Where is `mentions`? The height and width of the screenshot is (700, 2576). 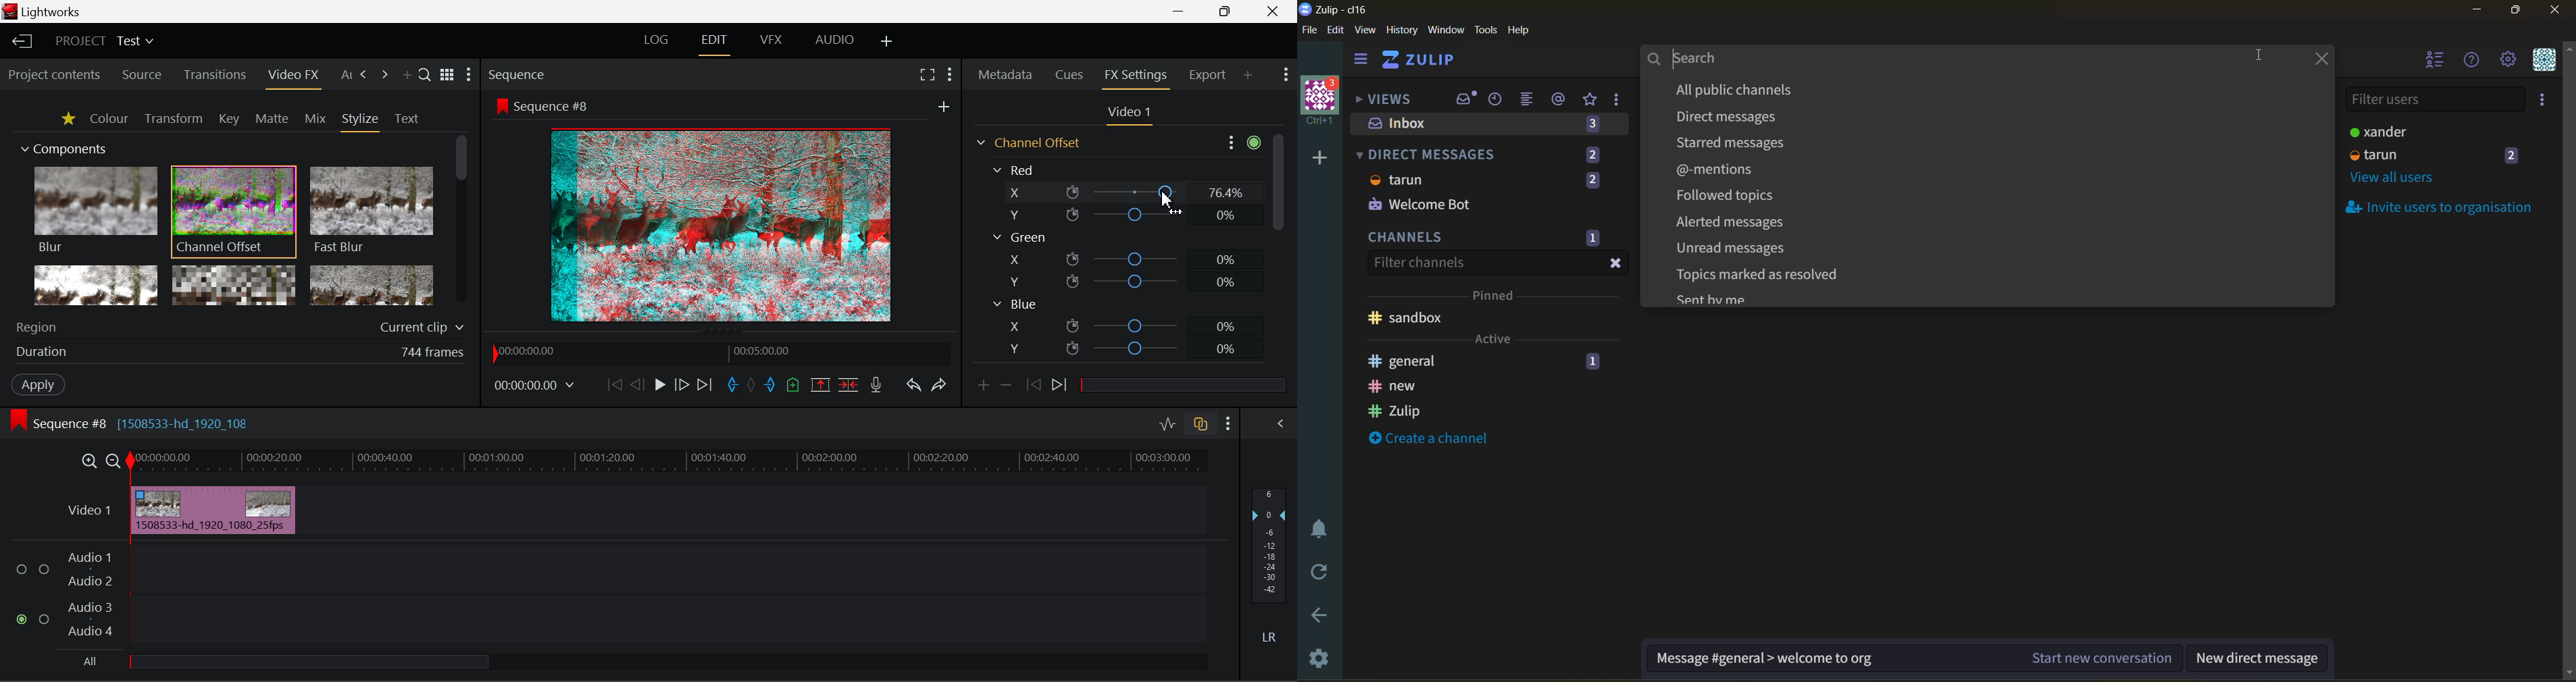
mentions is located at coordinates (1560, 99).